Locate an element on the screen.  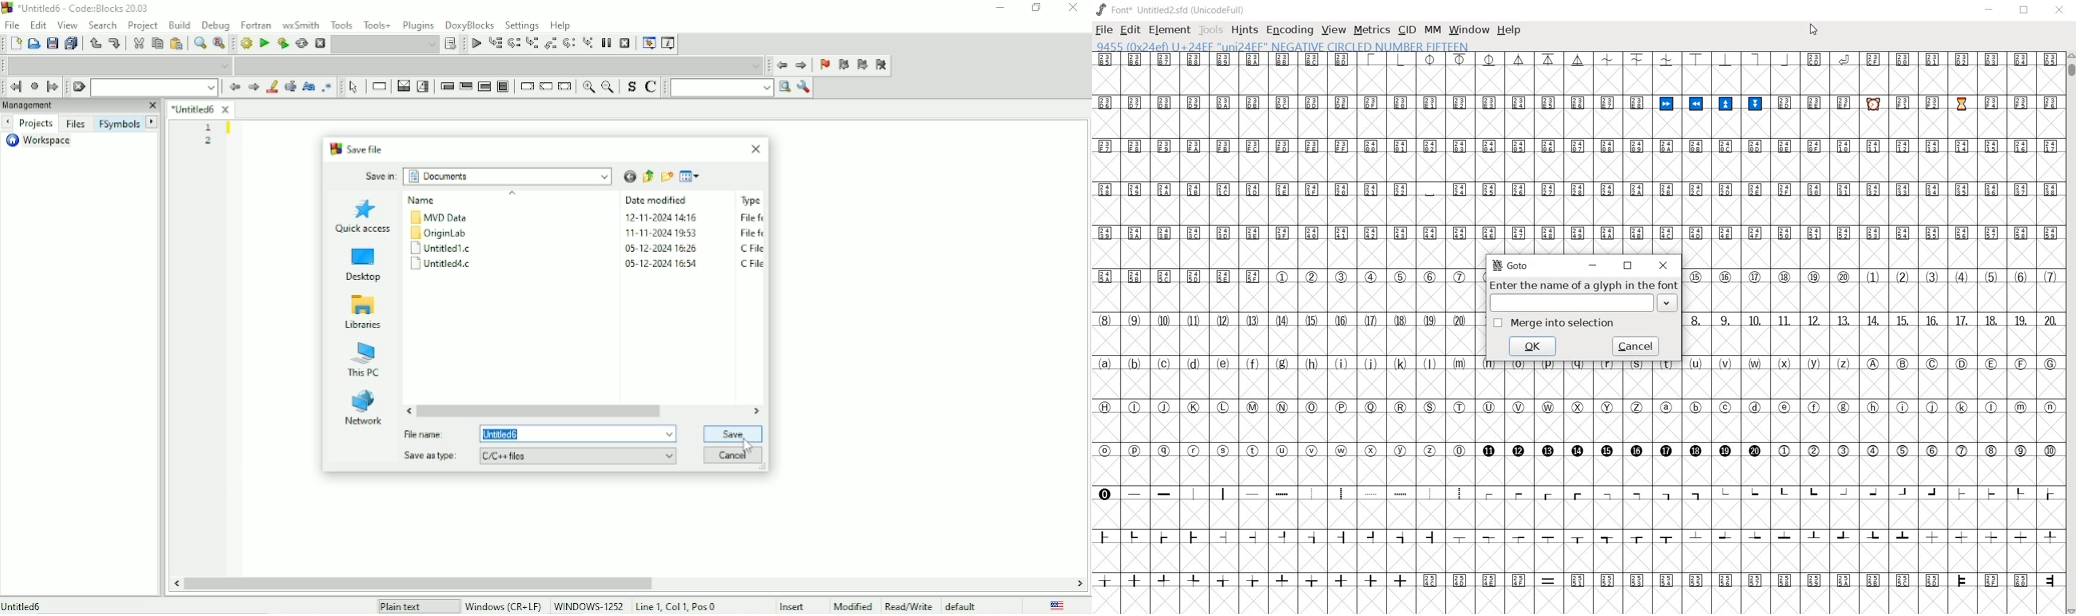
ENCODING is located at coordinates (1289, 30).